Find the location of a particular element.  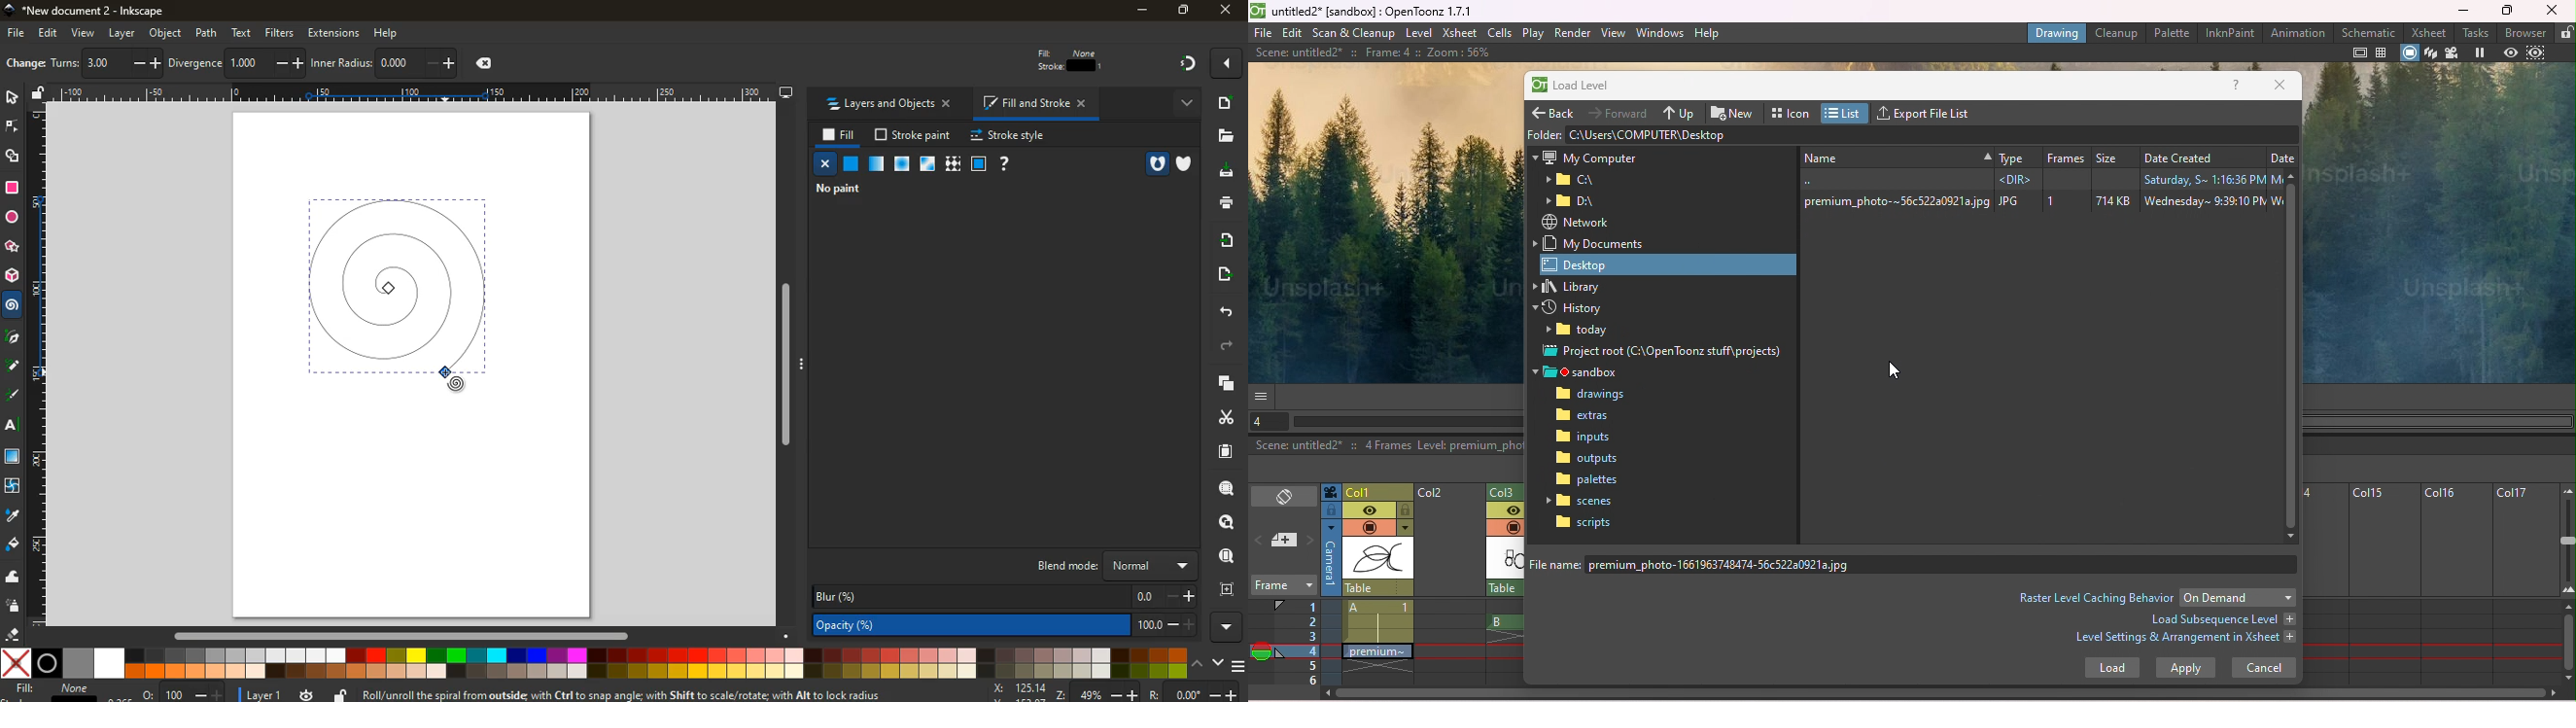

Onion skin is located at coordinates (1261, 654).